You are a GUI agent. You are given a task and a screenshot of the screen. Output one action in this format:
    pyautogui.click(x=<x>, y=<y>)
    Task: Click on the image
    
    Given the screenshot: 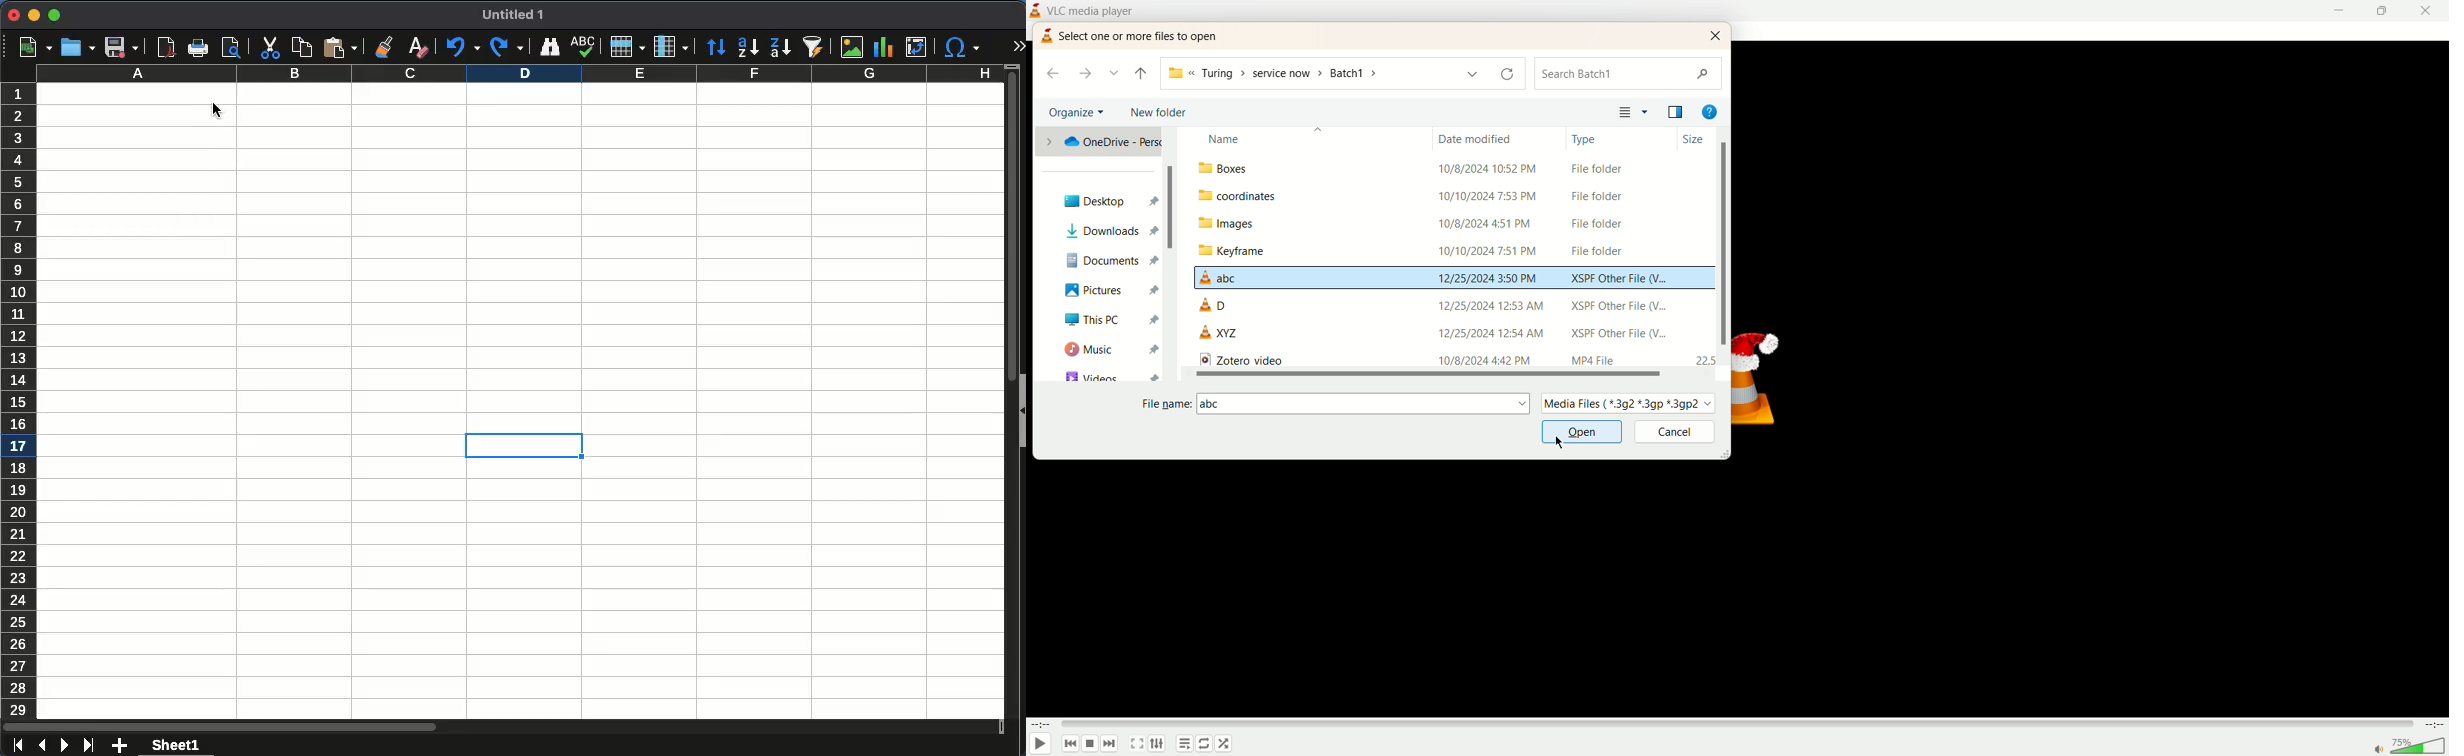 What is the action you would take?
    pyautogui.click(x=850, y=46)
    